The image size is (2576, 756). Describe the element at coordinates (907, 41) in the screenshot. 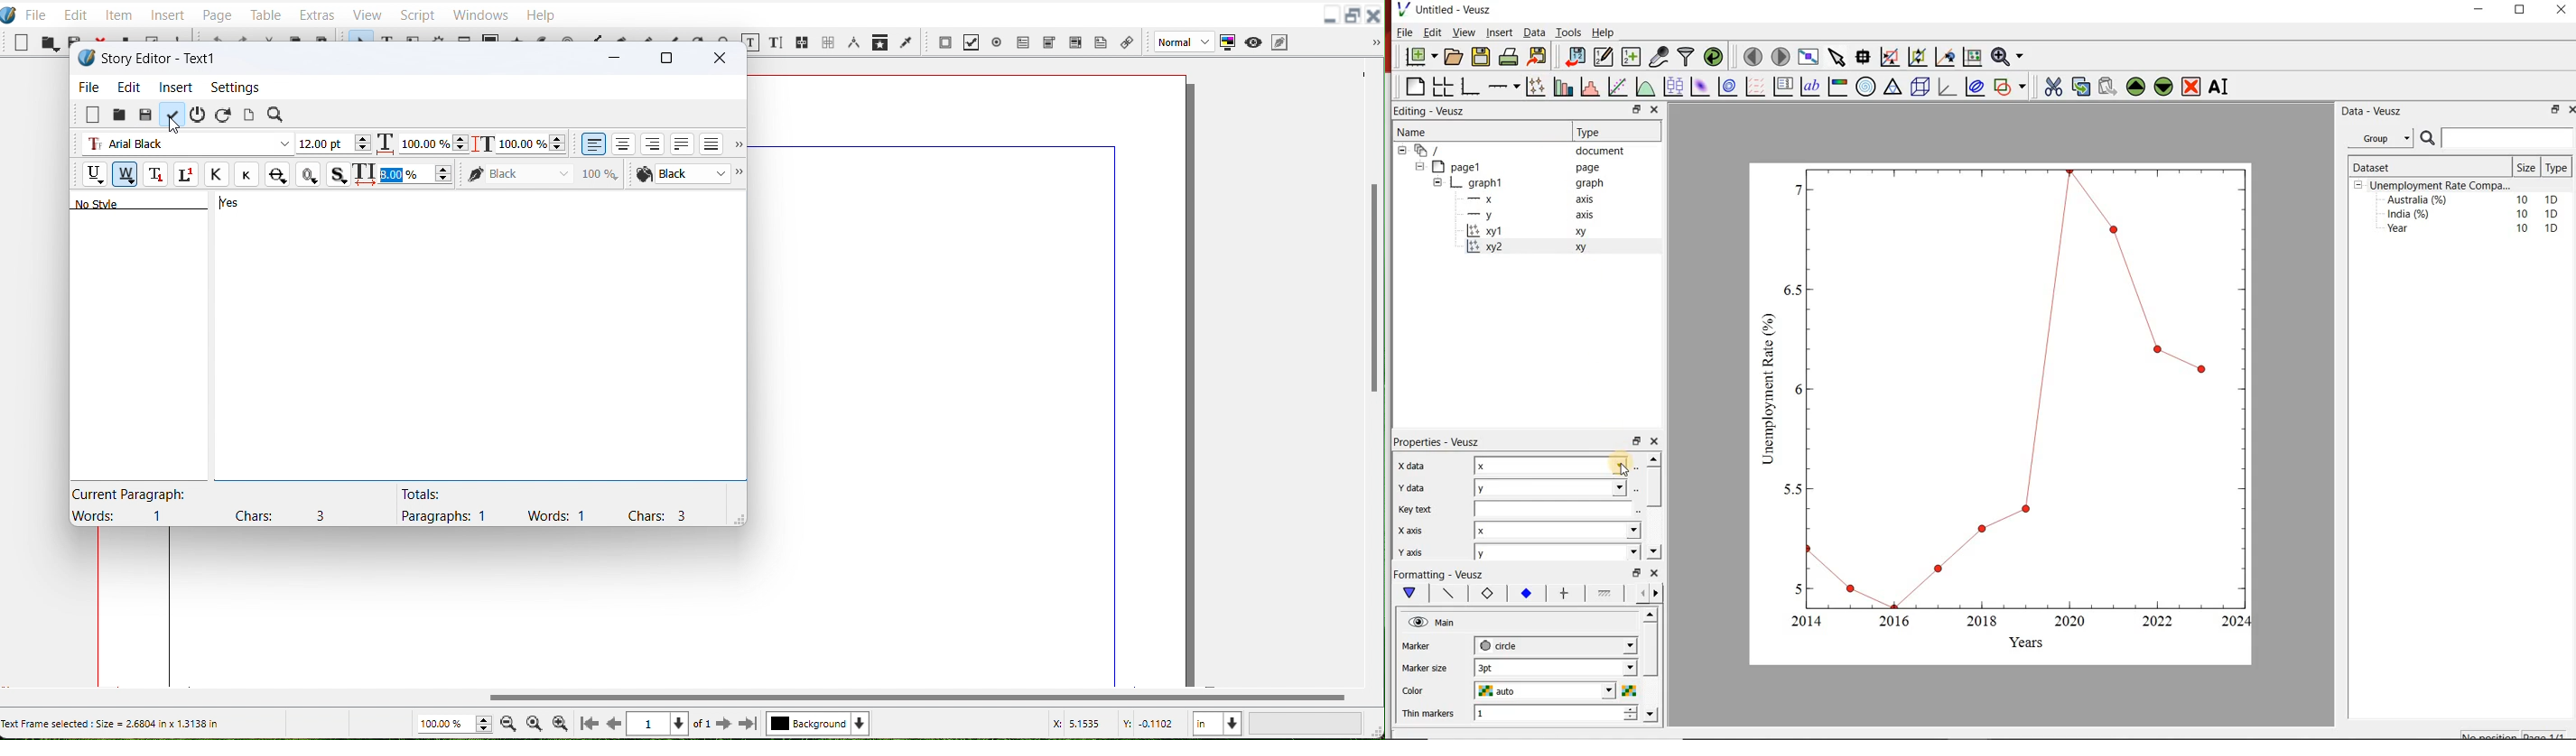

I see `Eye Dropper` at that location.